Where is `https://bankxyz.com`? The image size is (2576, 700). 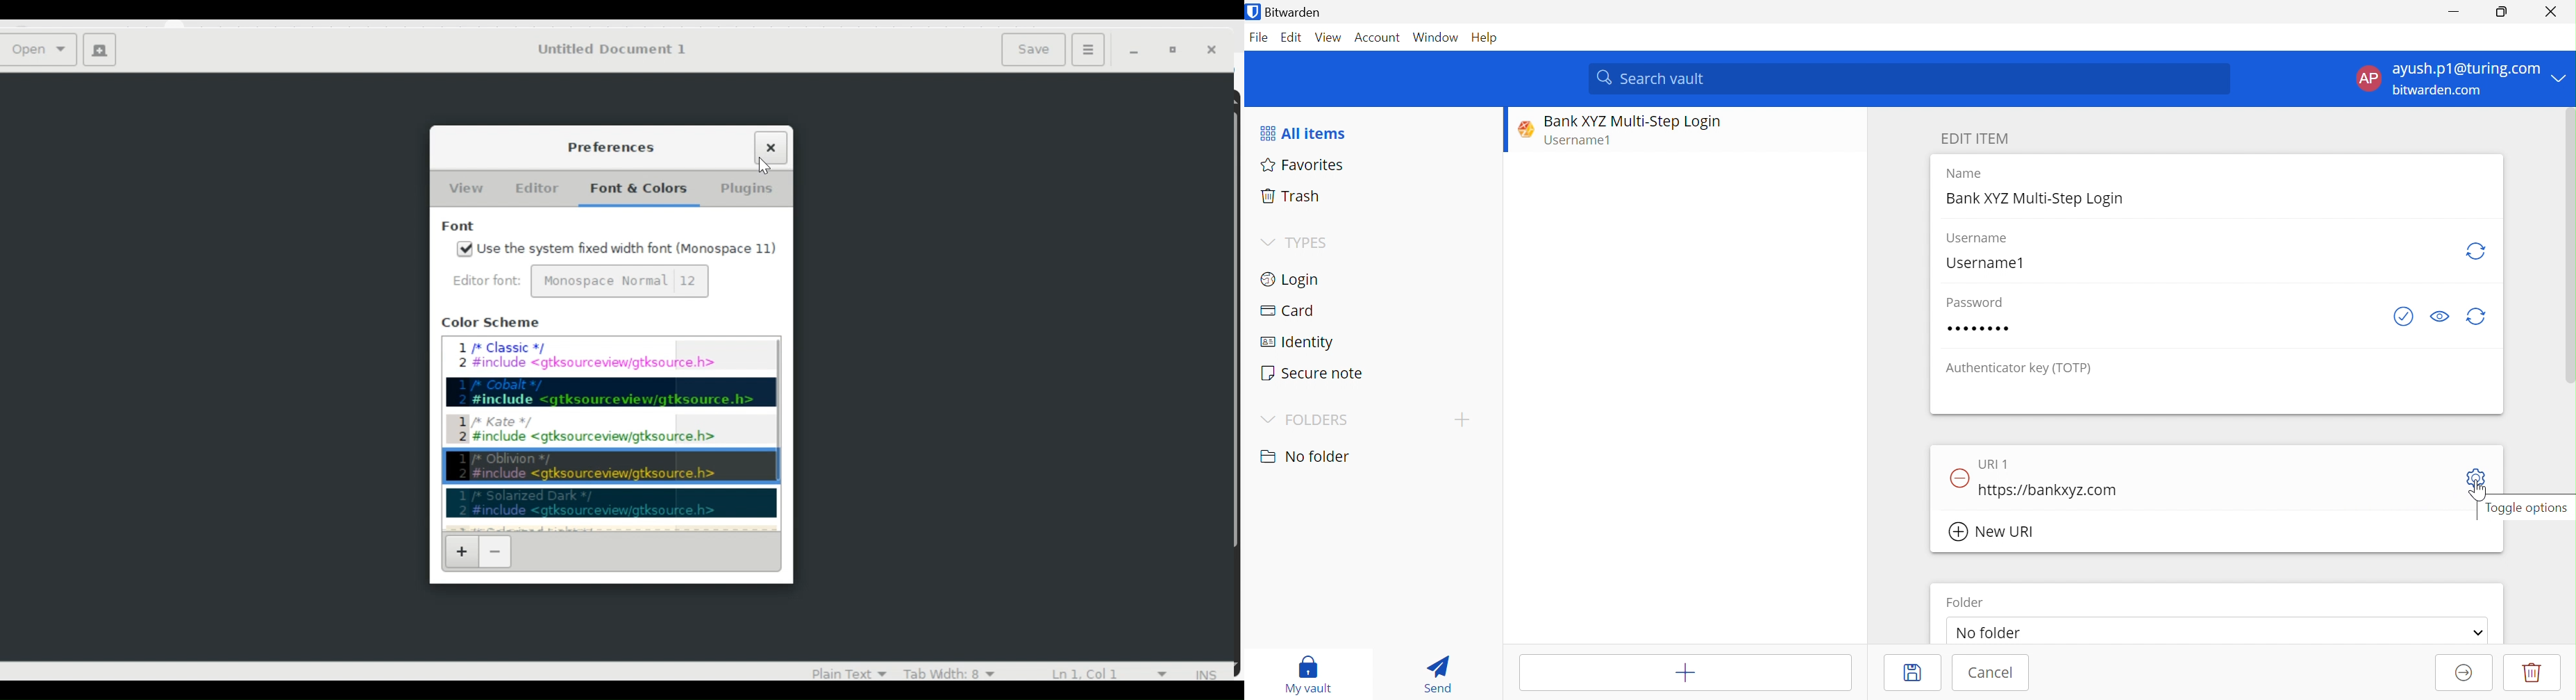 https://bankxyz.com is located at coordinates (2051, 490).